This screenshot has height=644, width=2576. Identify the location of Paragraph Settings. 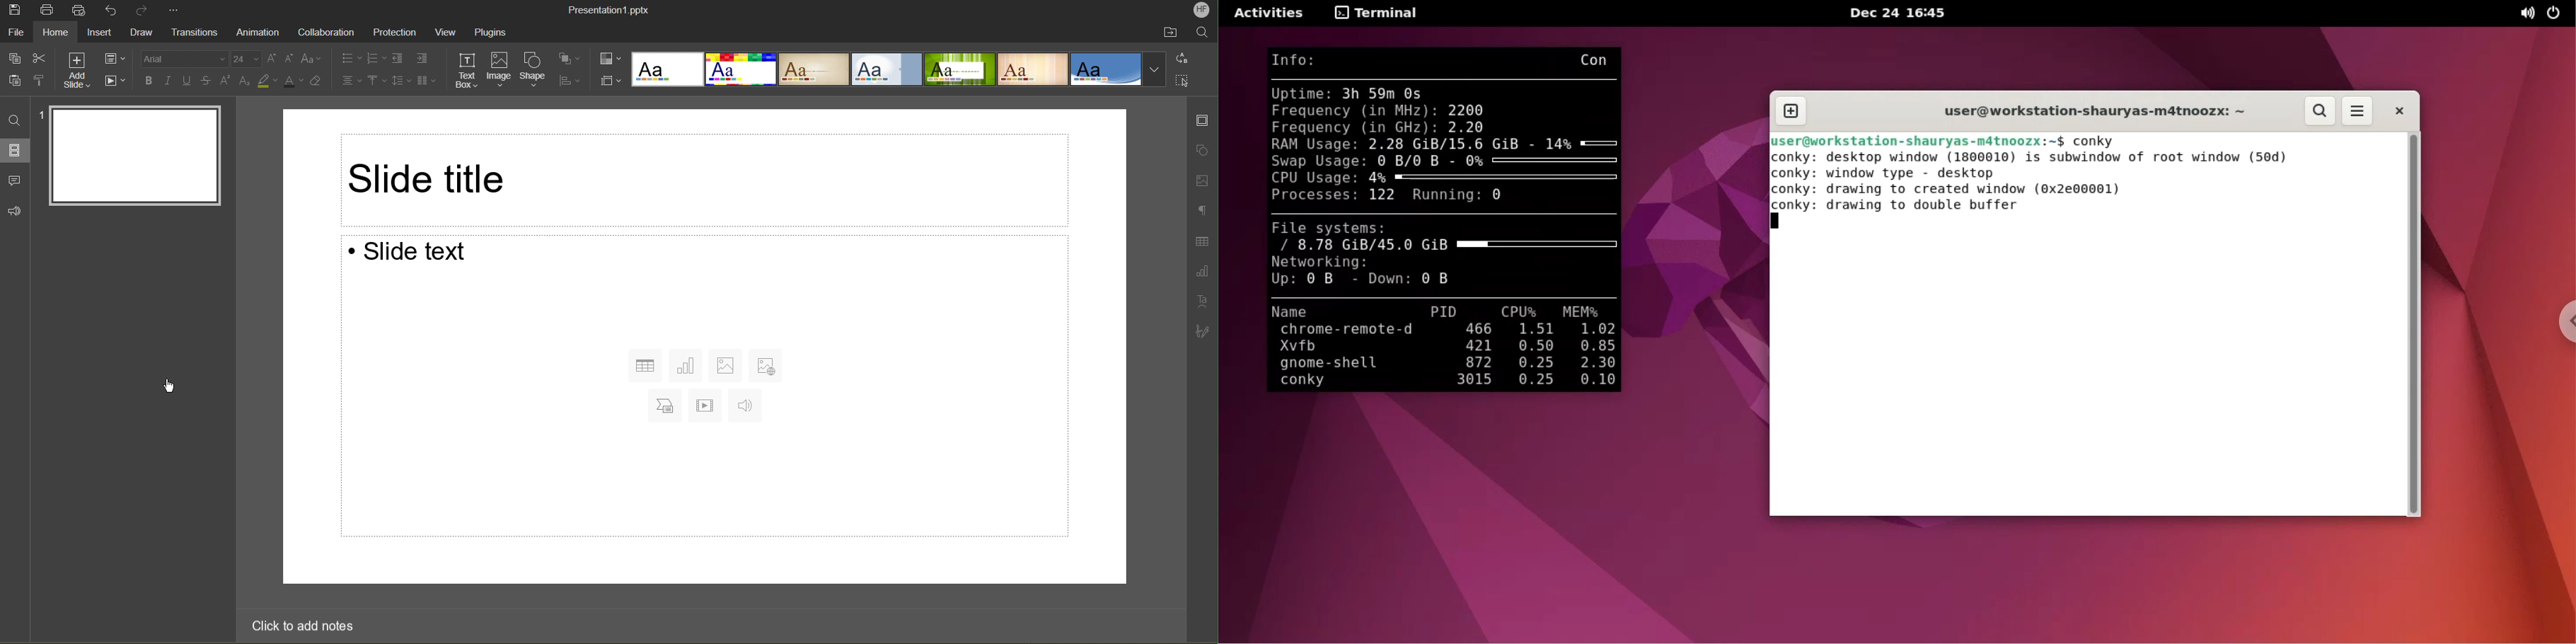
(1201, 211).